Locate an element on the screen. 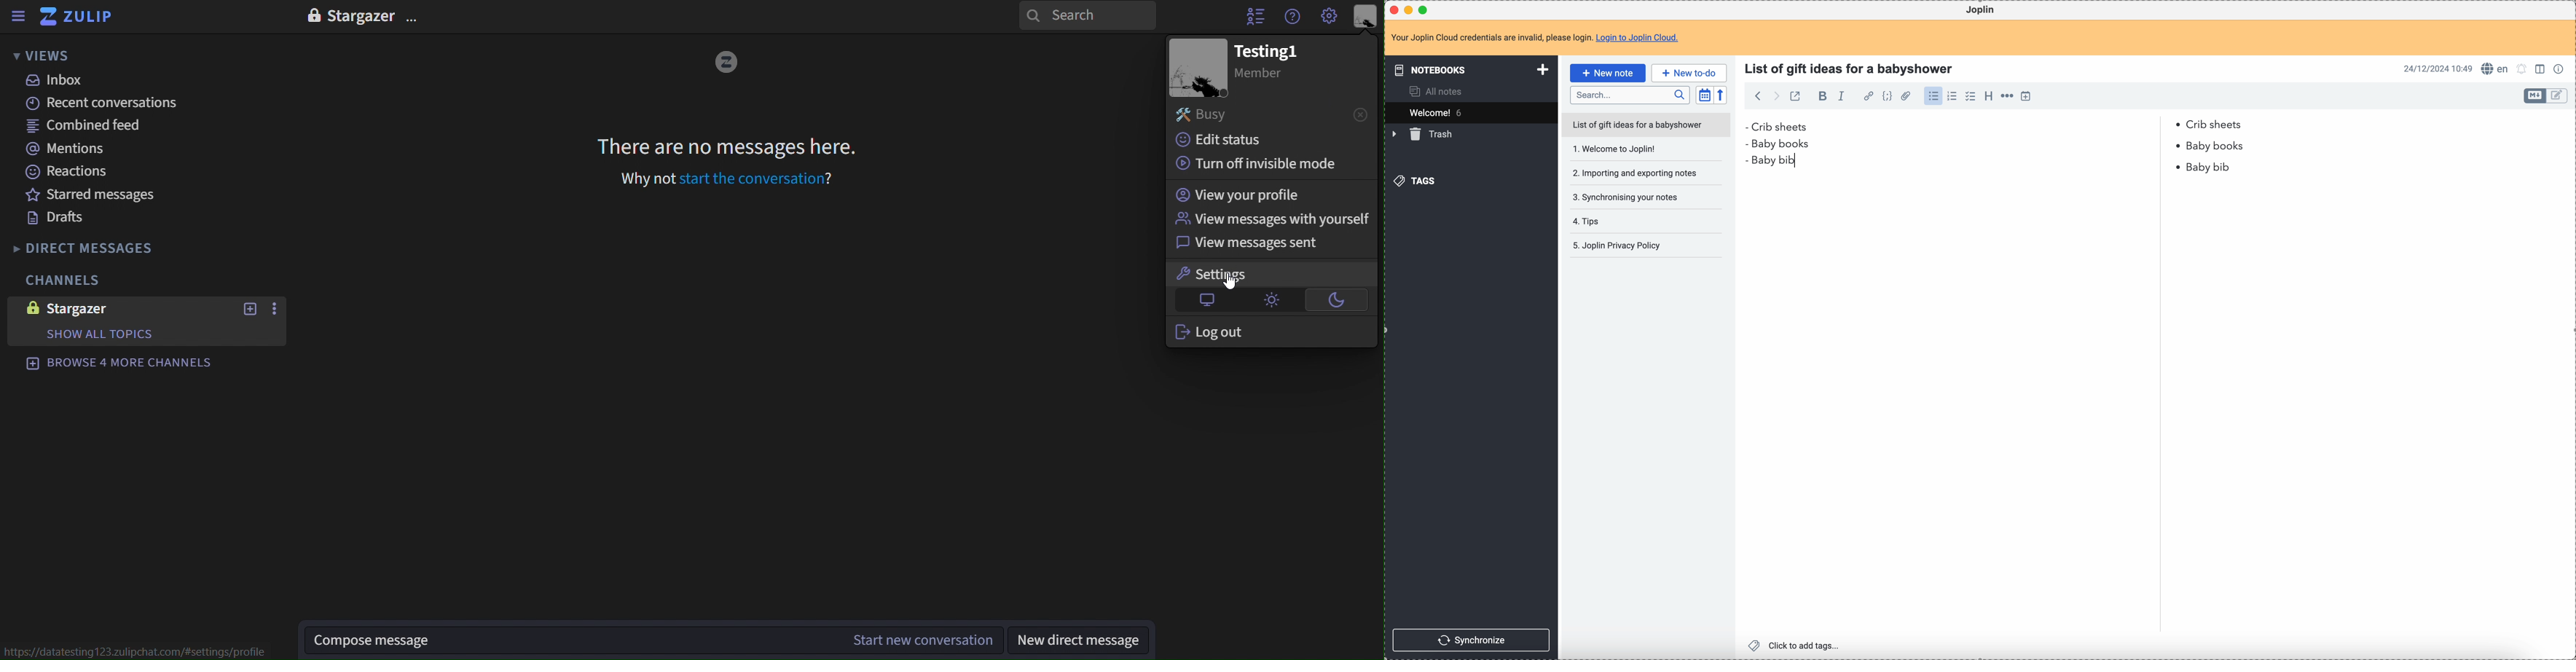 This screenshot has height=672, width=2576. tags is located at coordinates (1414, 182).